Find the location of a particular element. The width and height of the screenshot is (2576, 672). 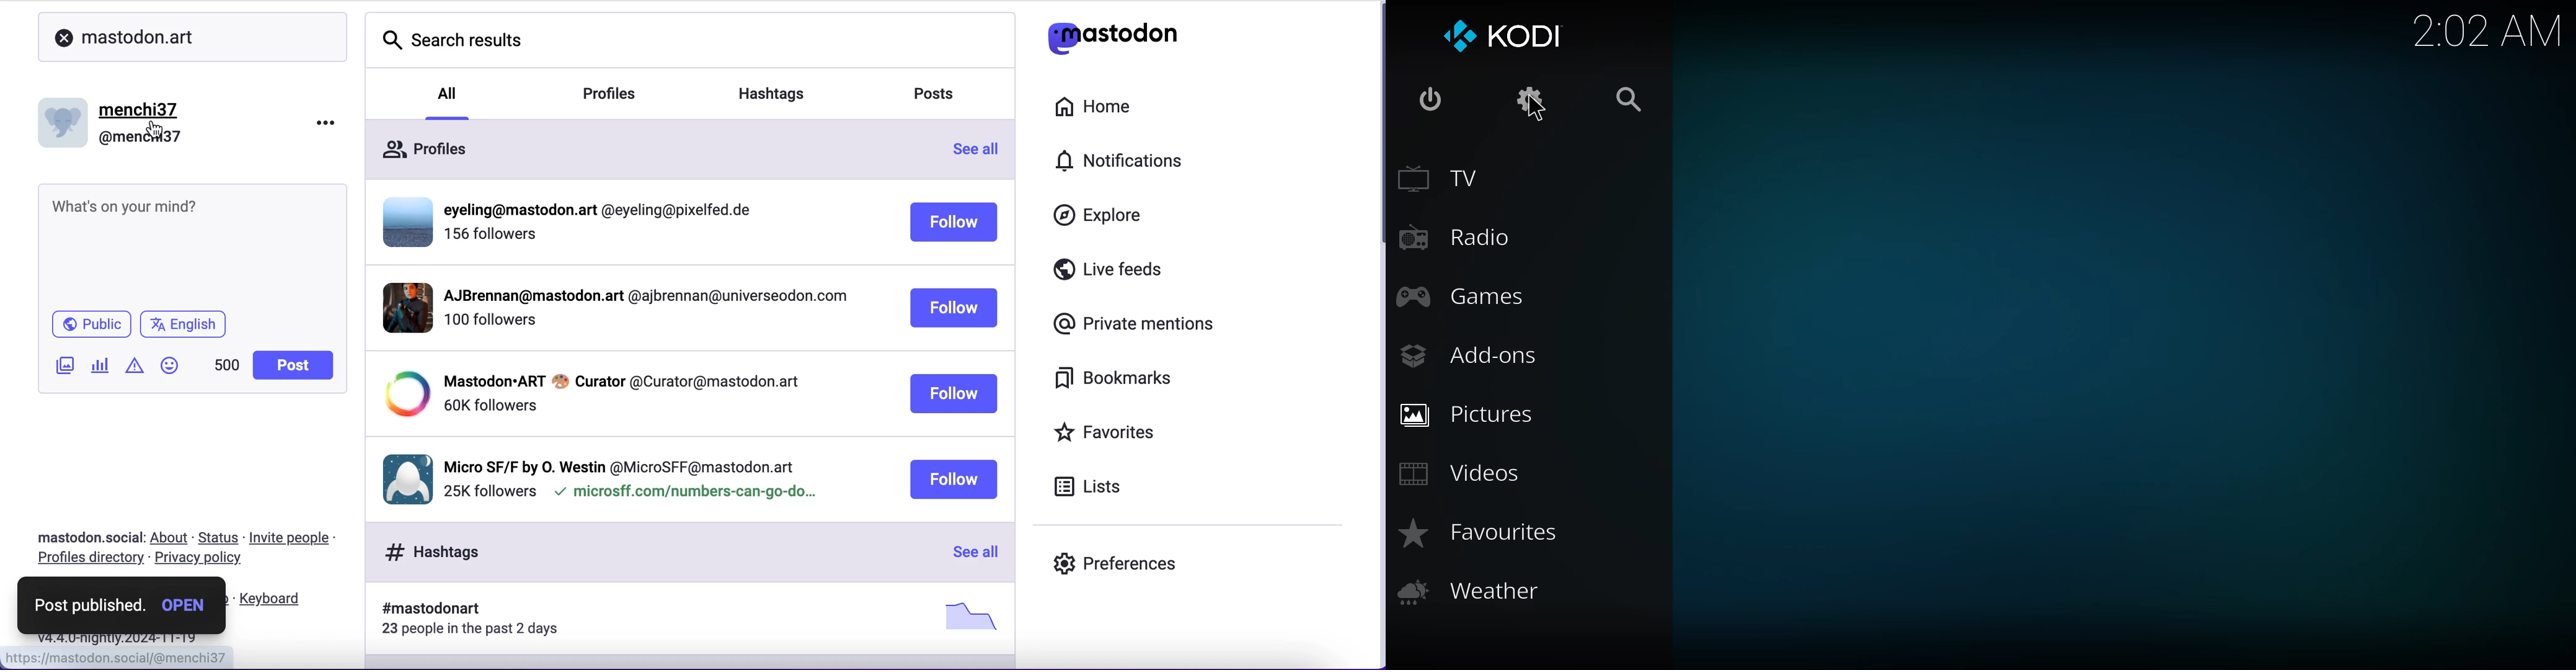

public is located at coordinates (87, 324).